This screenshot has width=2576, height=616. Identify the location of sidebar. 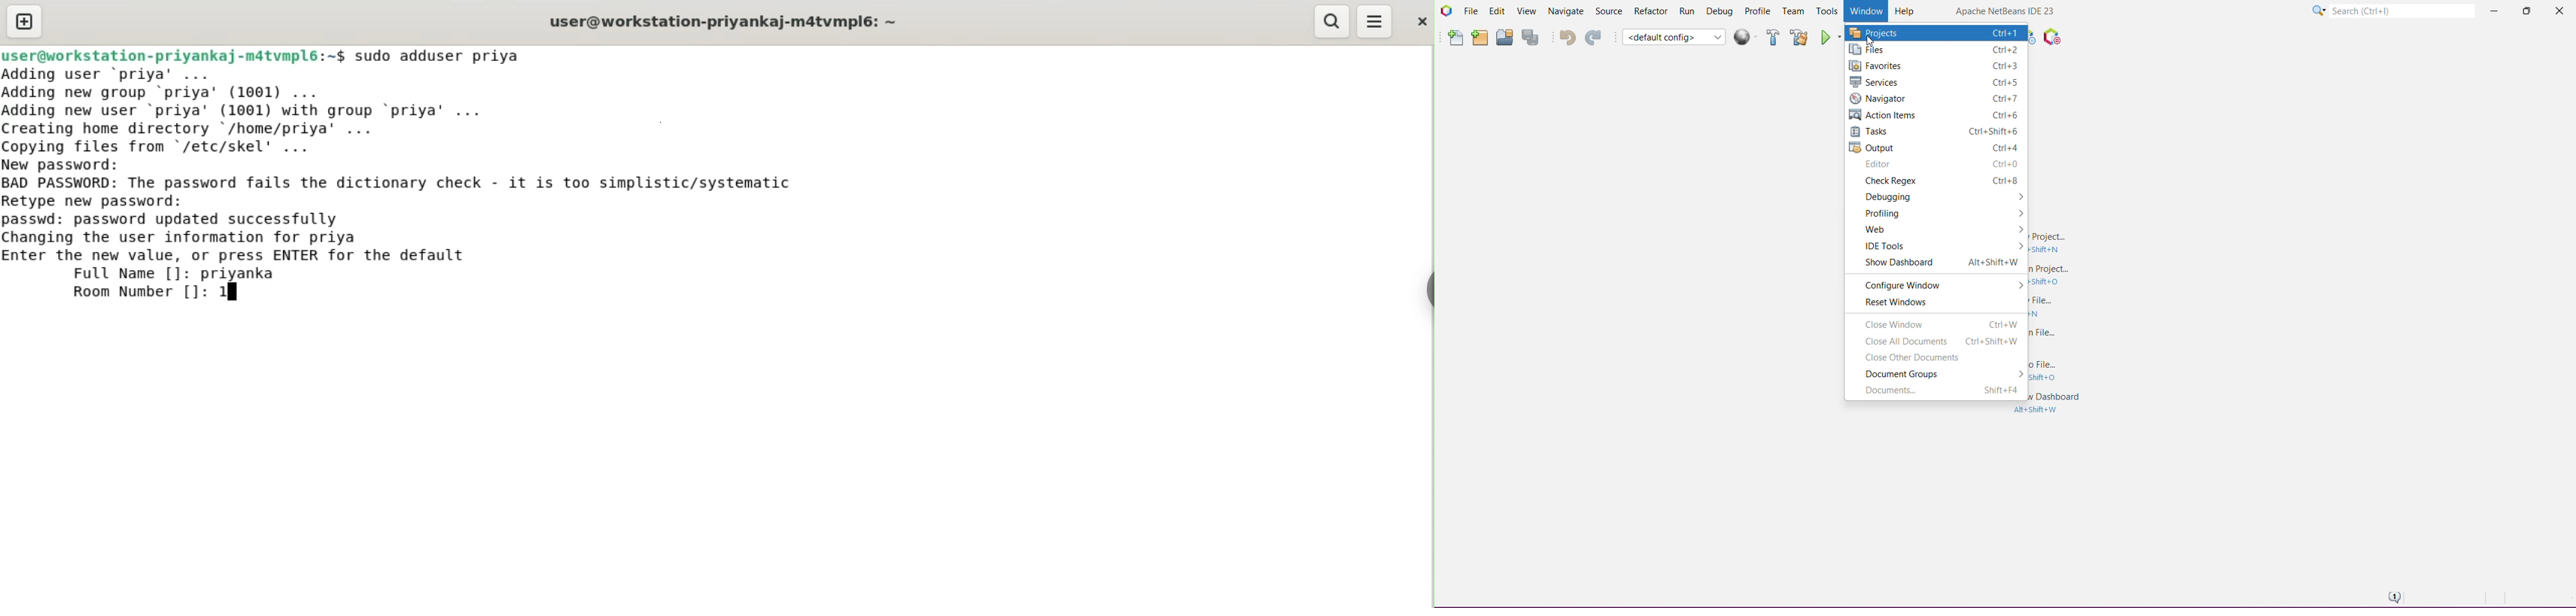
(1427, 290).